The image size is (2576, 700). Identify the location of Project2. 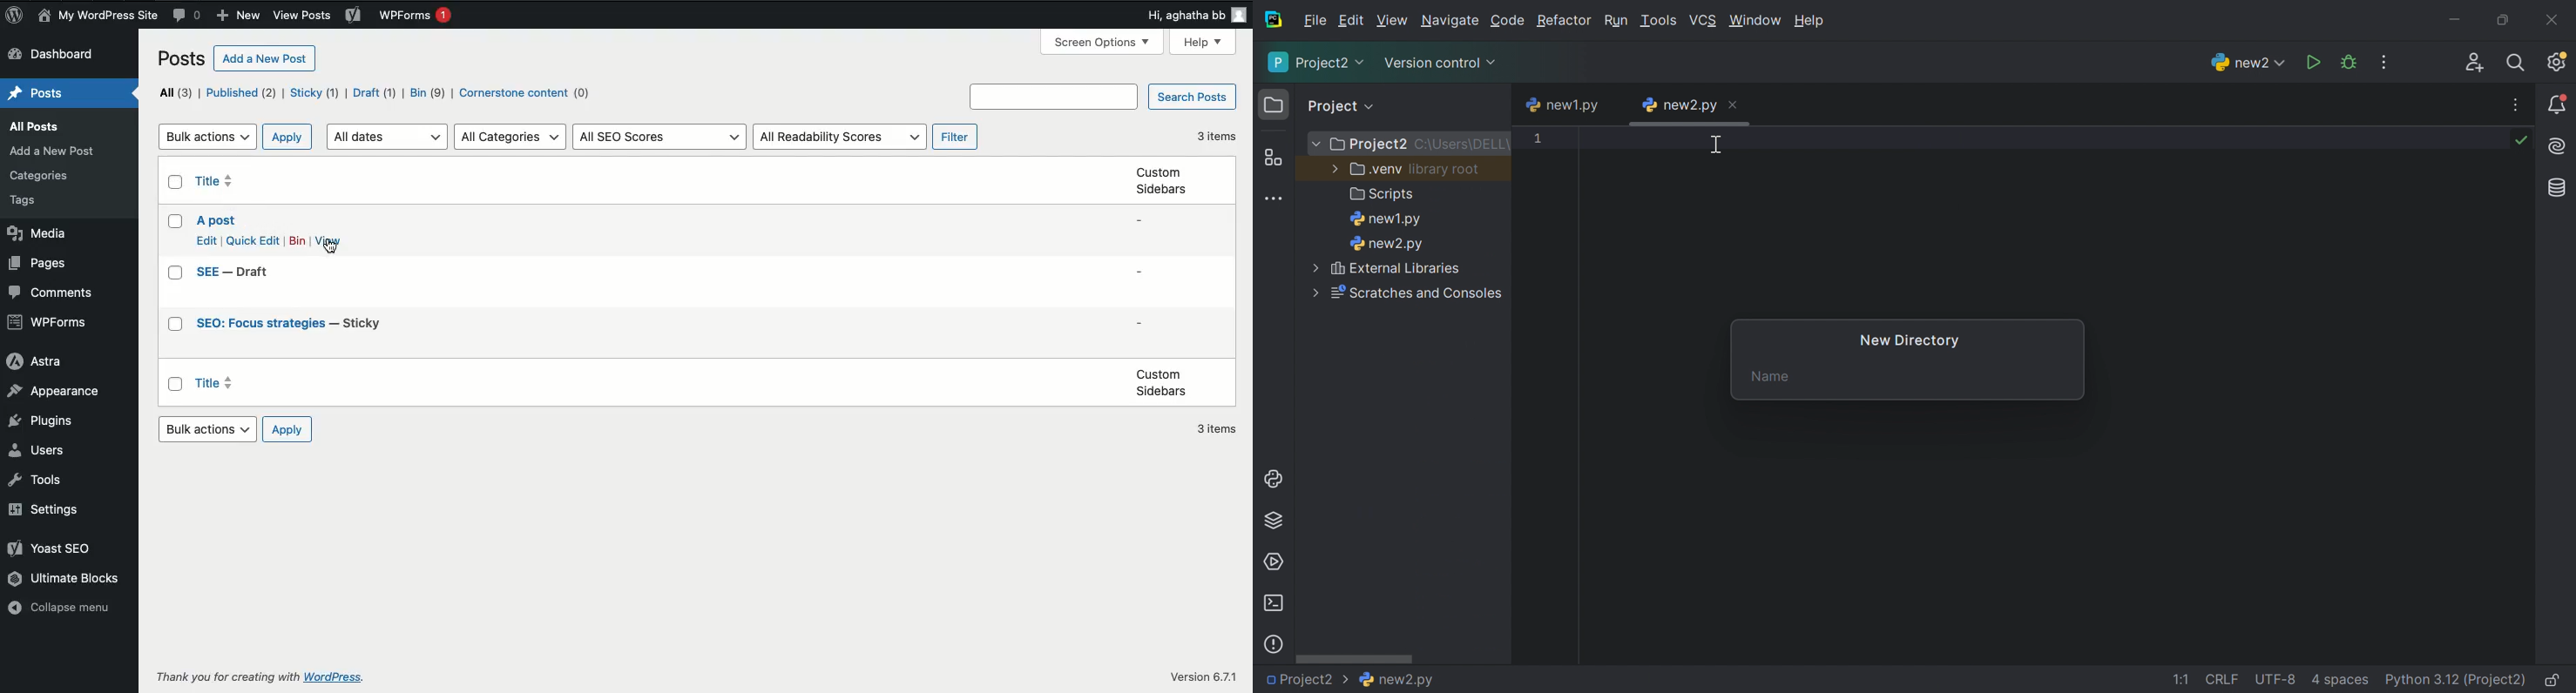
(1369, 145).